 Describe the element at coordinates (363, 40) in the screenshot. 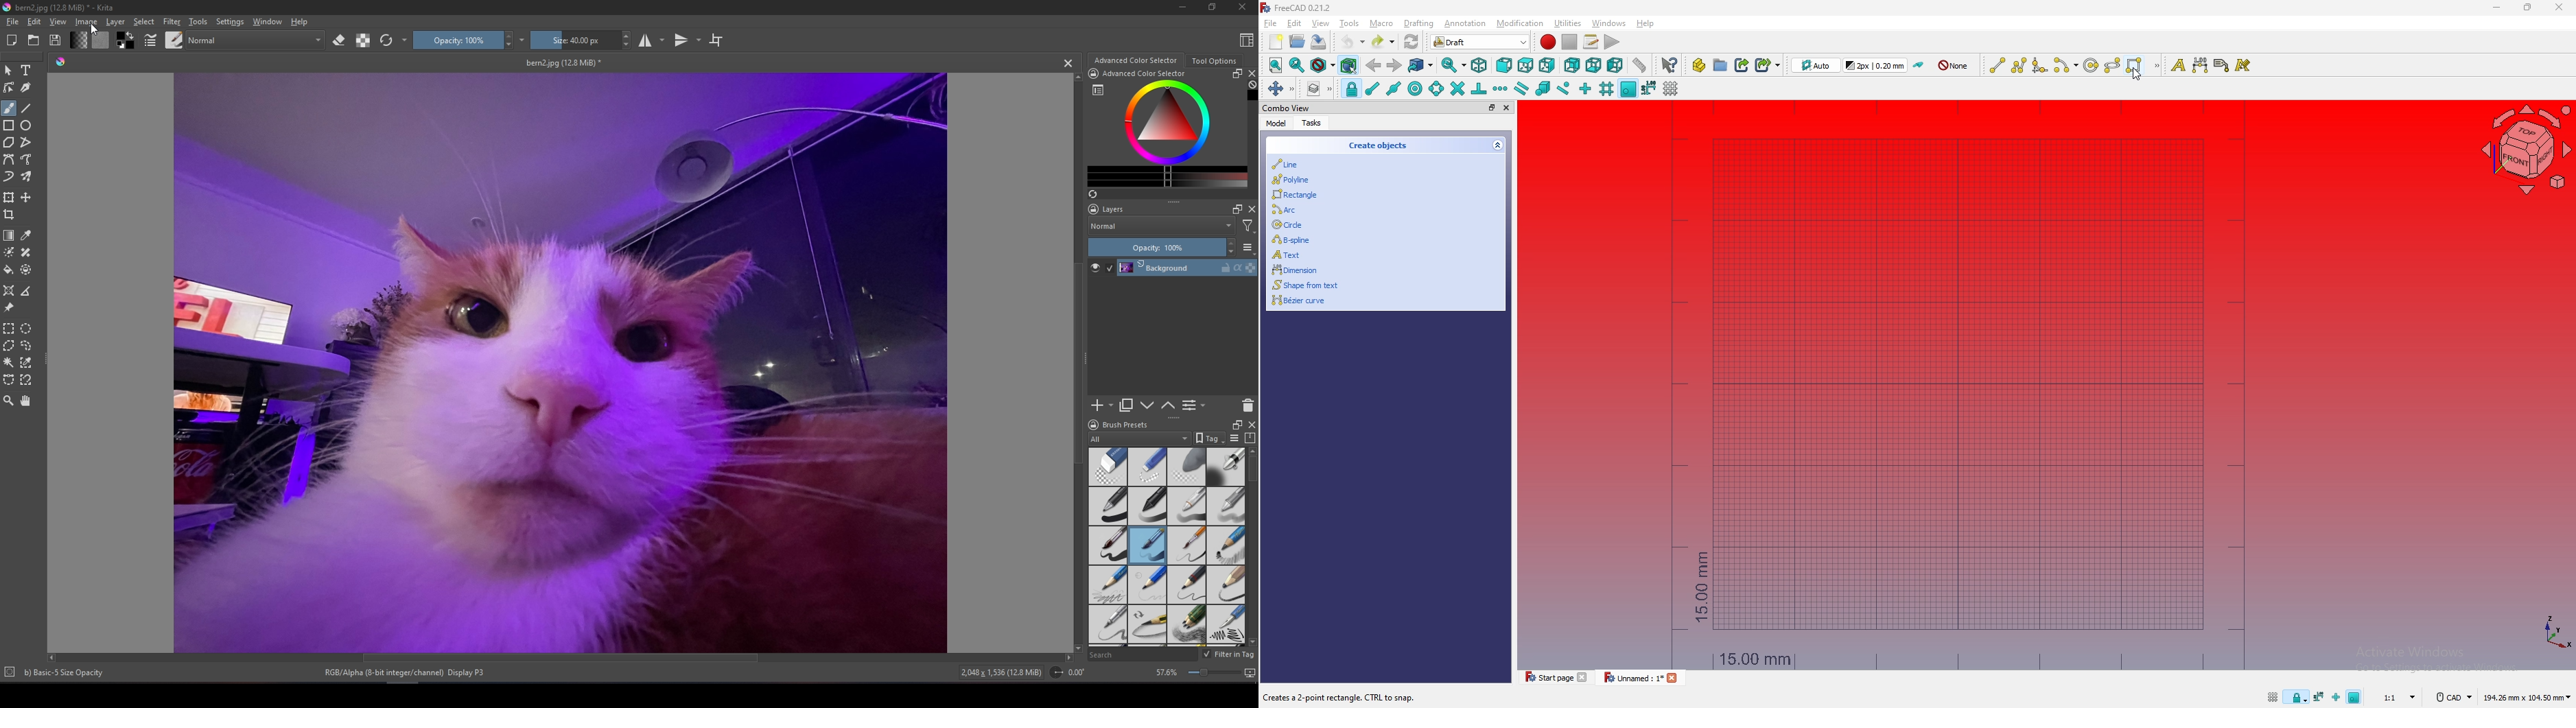

I see `Preserve alpha` at that location.